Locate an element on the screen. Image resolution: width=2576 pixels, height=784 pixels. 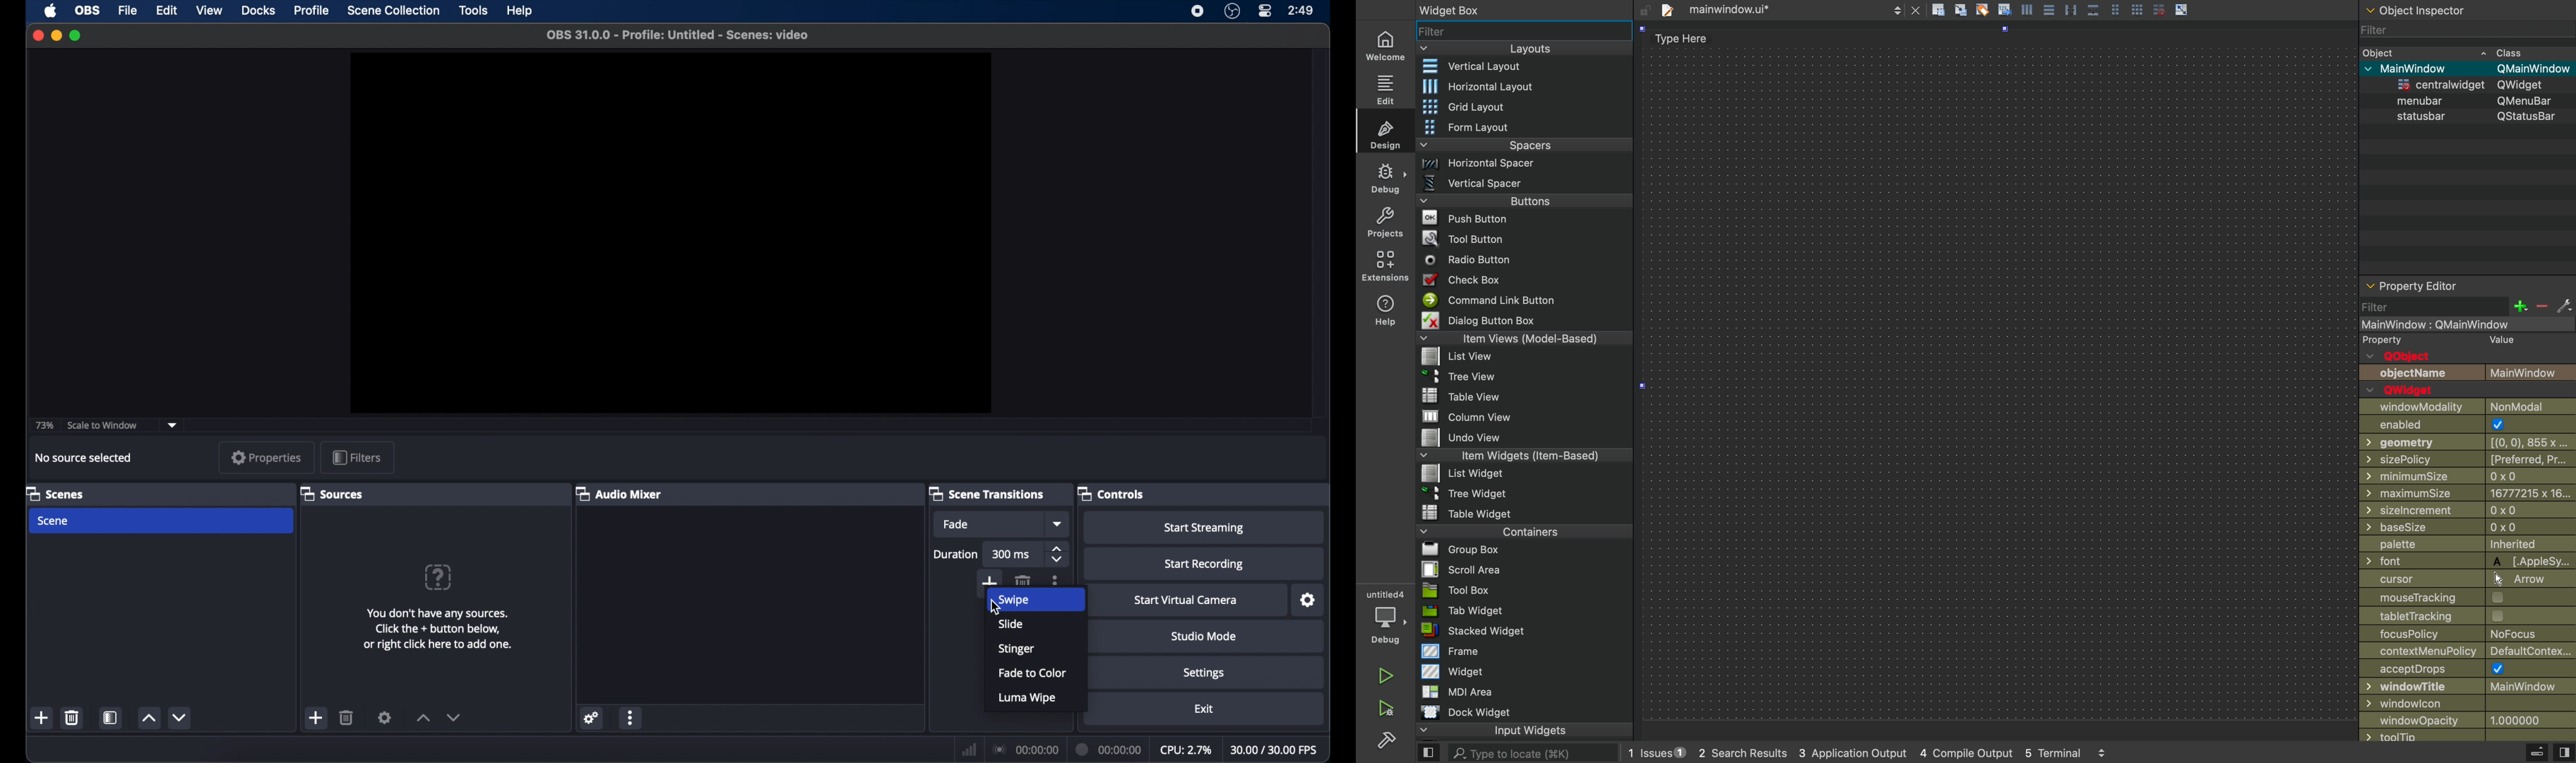
start virtual camera is located at coordinates (1186, 601).